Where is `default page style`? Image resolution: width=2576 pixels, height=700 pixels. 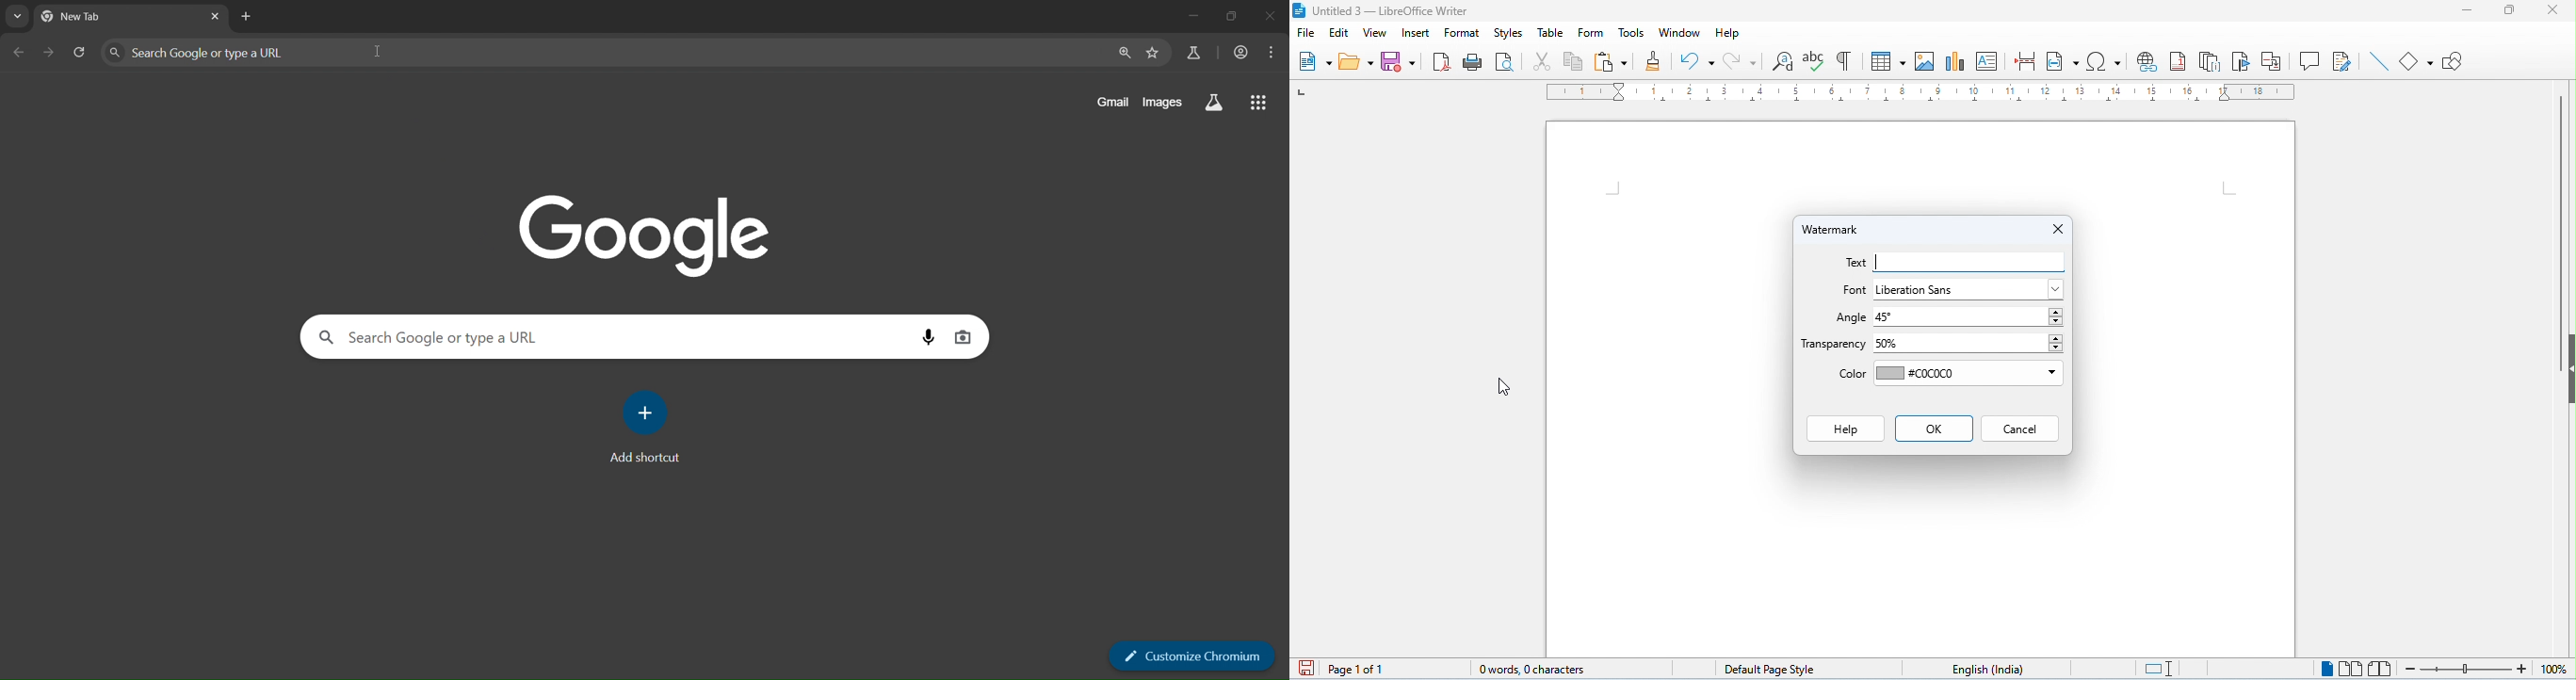 default page style is located at coordinates (1759, 667).